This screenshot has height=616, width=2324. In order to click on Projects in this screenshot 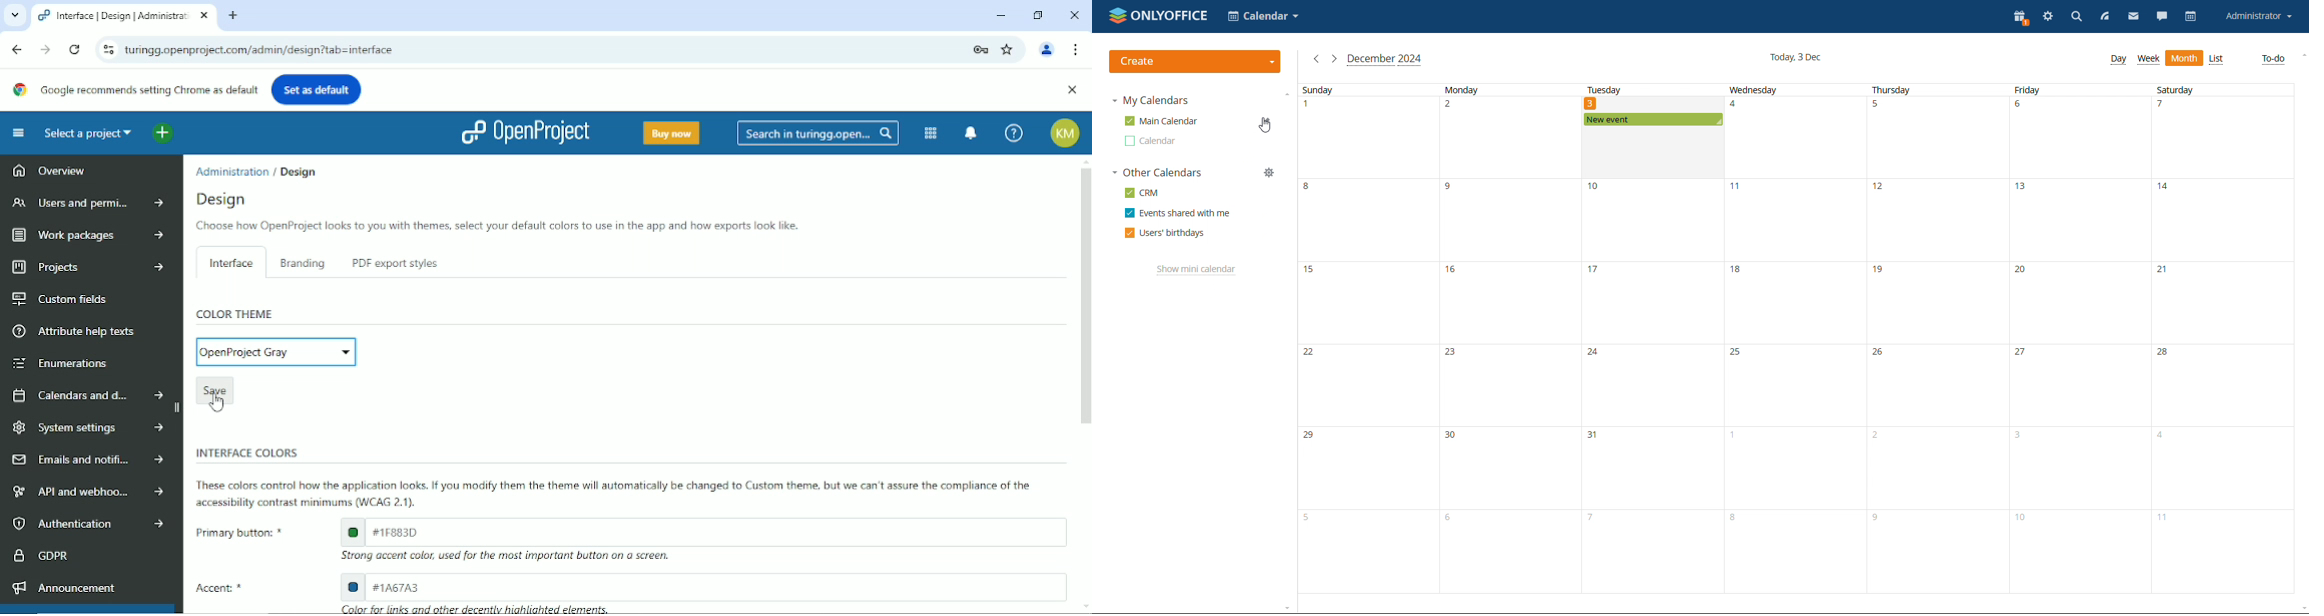, I will do `click(84, 268)`.